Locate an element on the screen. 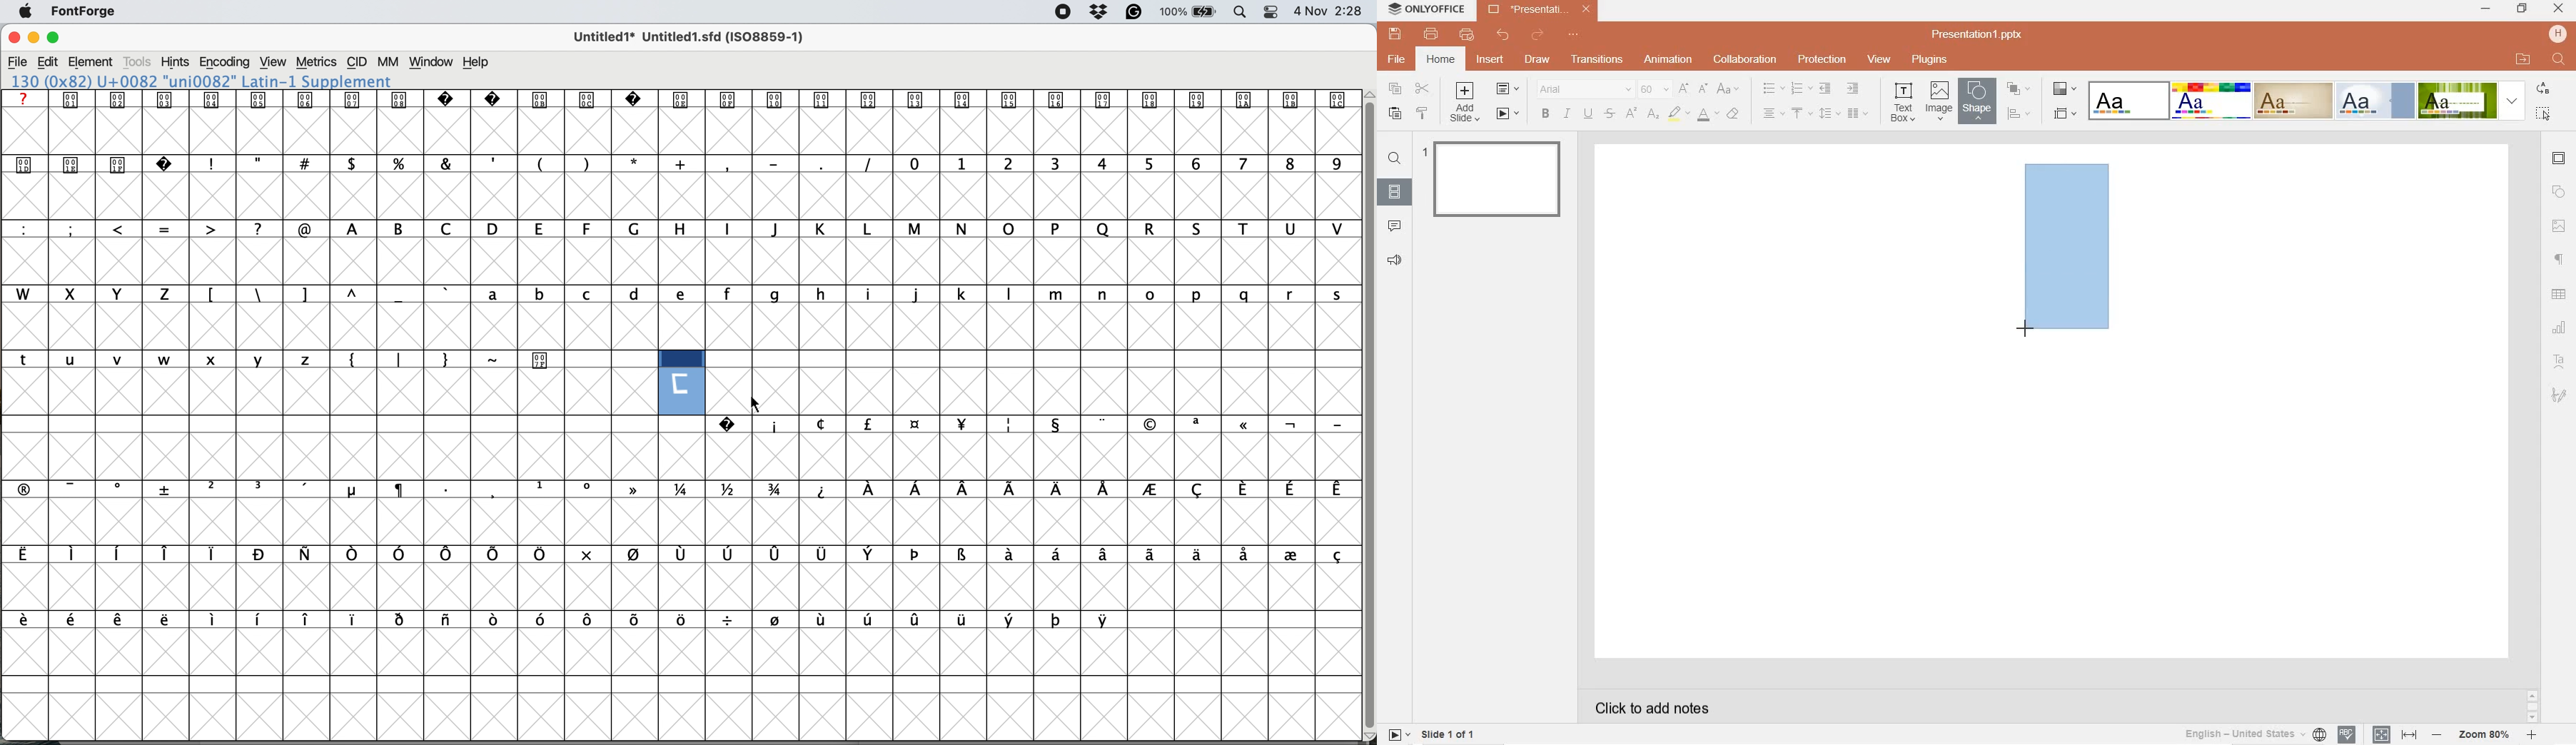 The width and height of the screenshot is (2576, 756). save is located at coordinates (1395, 34).